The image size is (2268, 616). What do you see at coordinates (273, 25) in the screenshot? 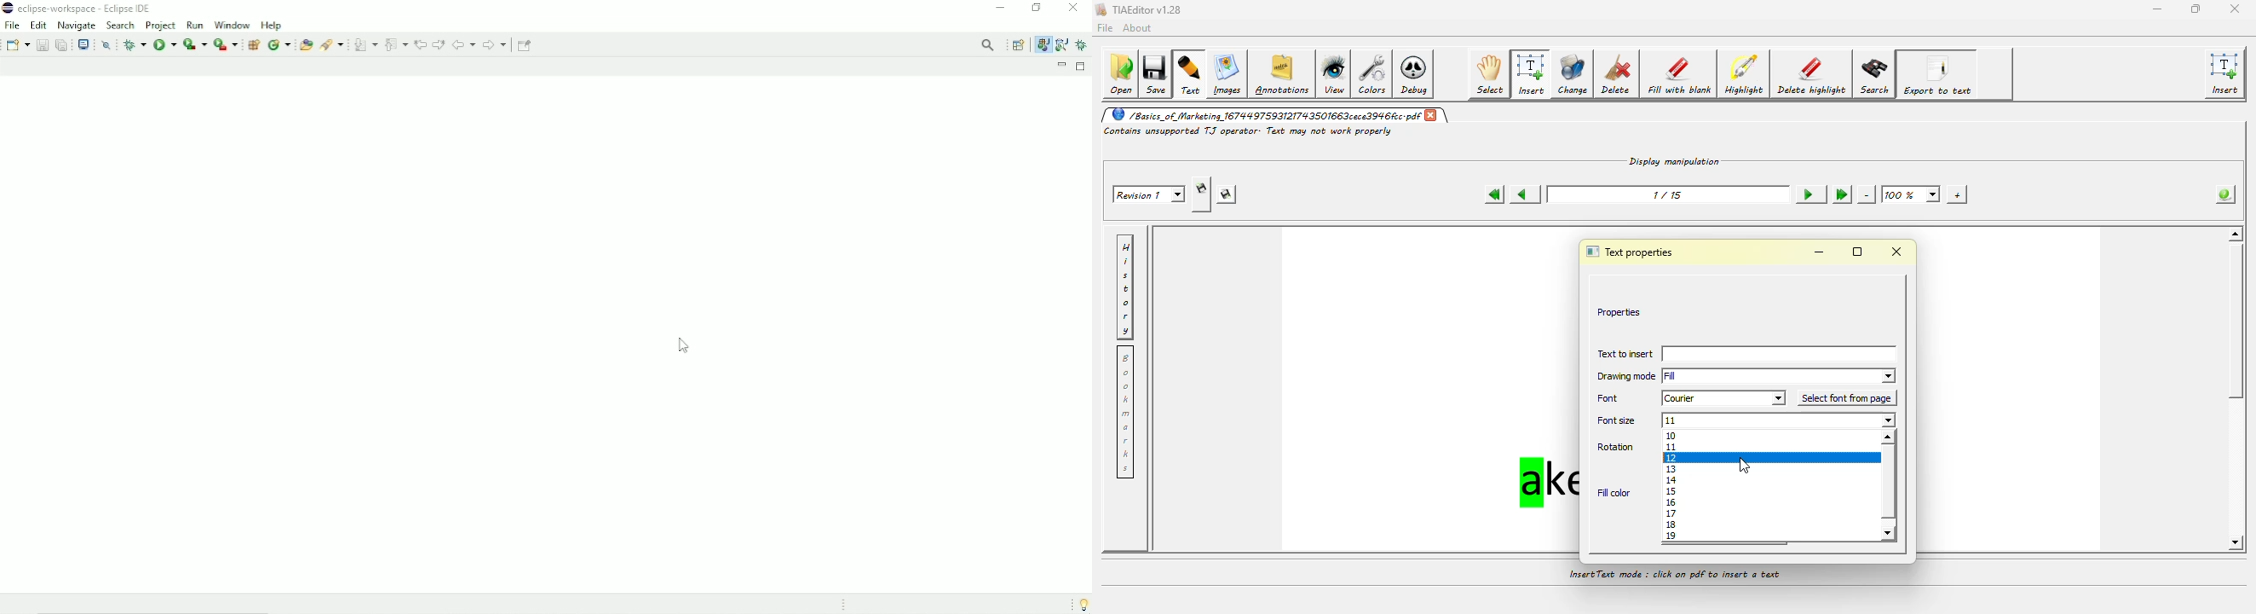
I see `Help` at bounding box center [273, 25].